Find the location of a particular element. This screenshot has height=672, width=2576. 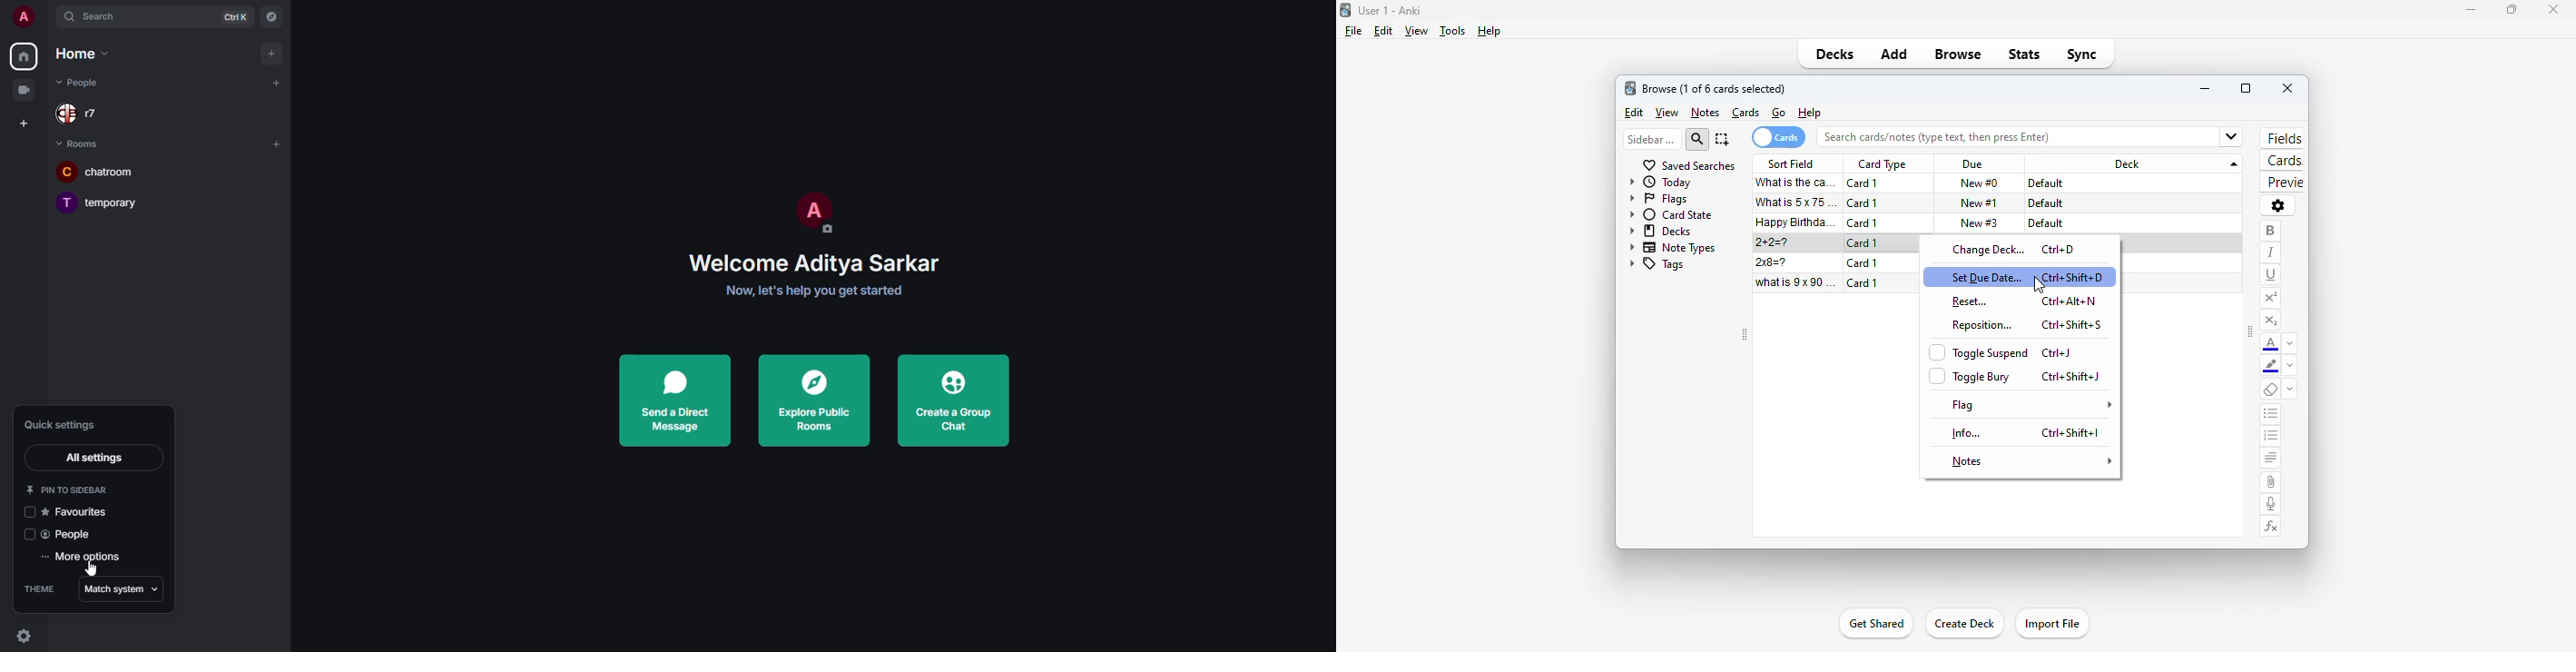

video room is located at coordinates (29, 90).